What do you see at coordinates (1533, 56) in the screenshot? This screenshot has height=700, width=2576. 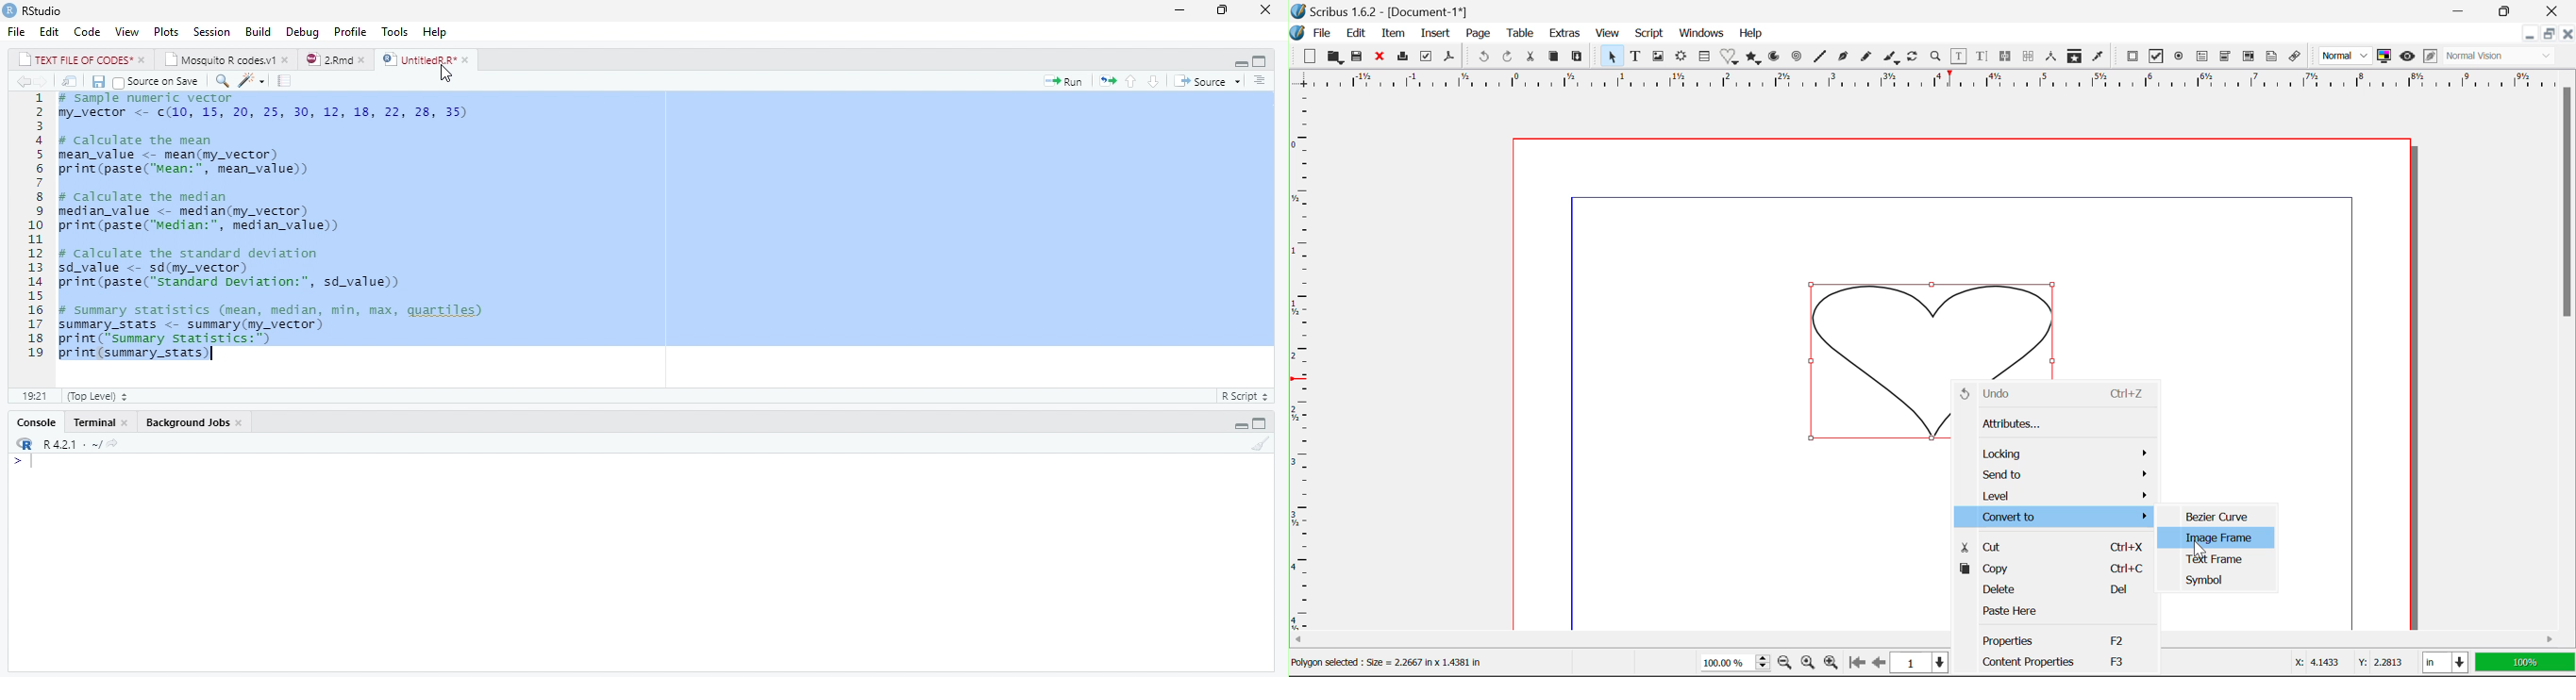 I see `Cut` at bounding box center [1533, 56].